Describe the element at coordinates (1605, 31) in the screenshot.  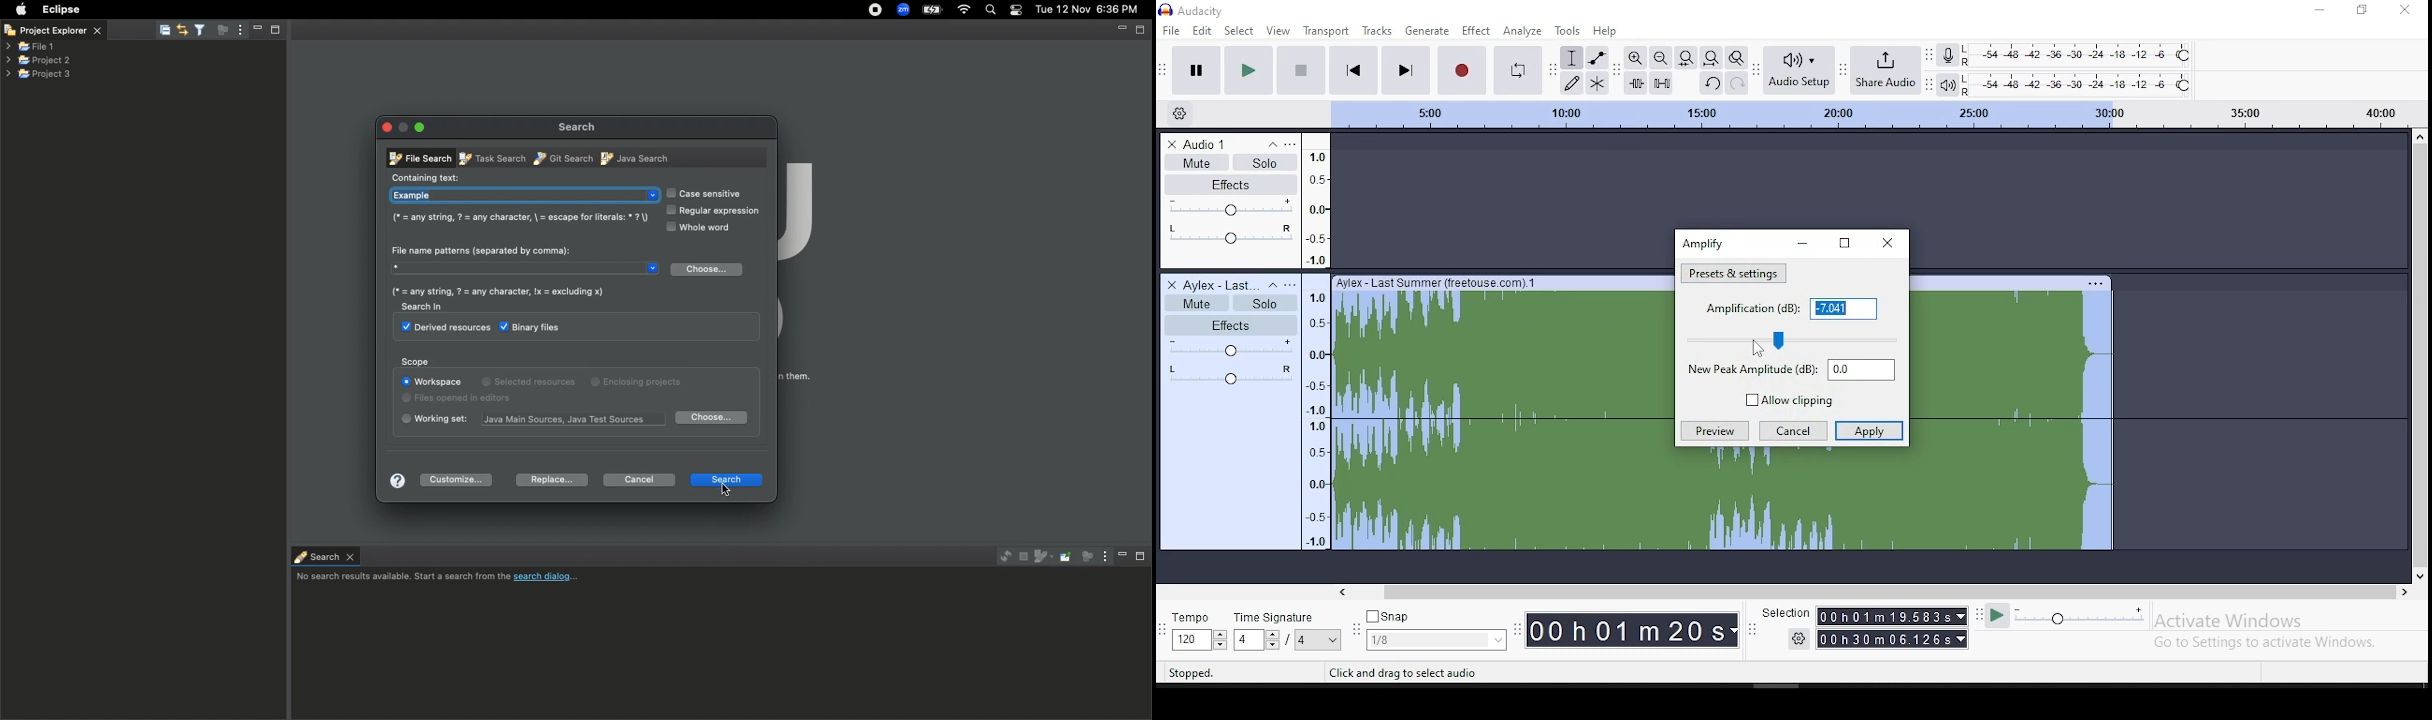
I see `help` at that location.